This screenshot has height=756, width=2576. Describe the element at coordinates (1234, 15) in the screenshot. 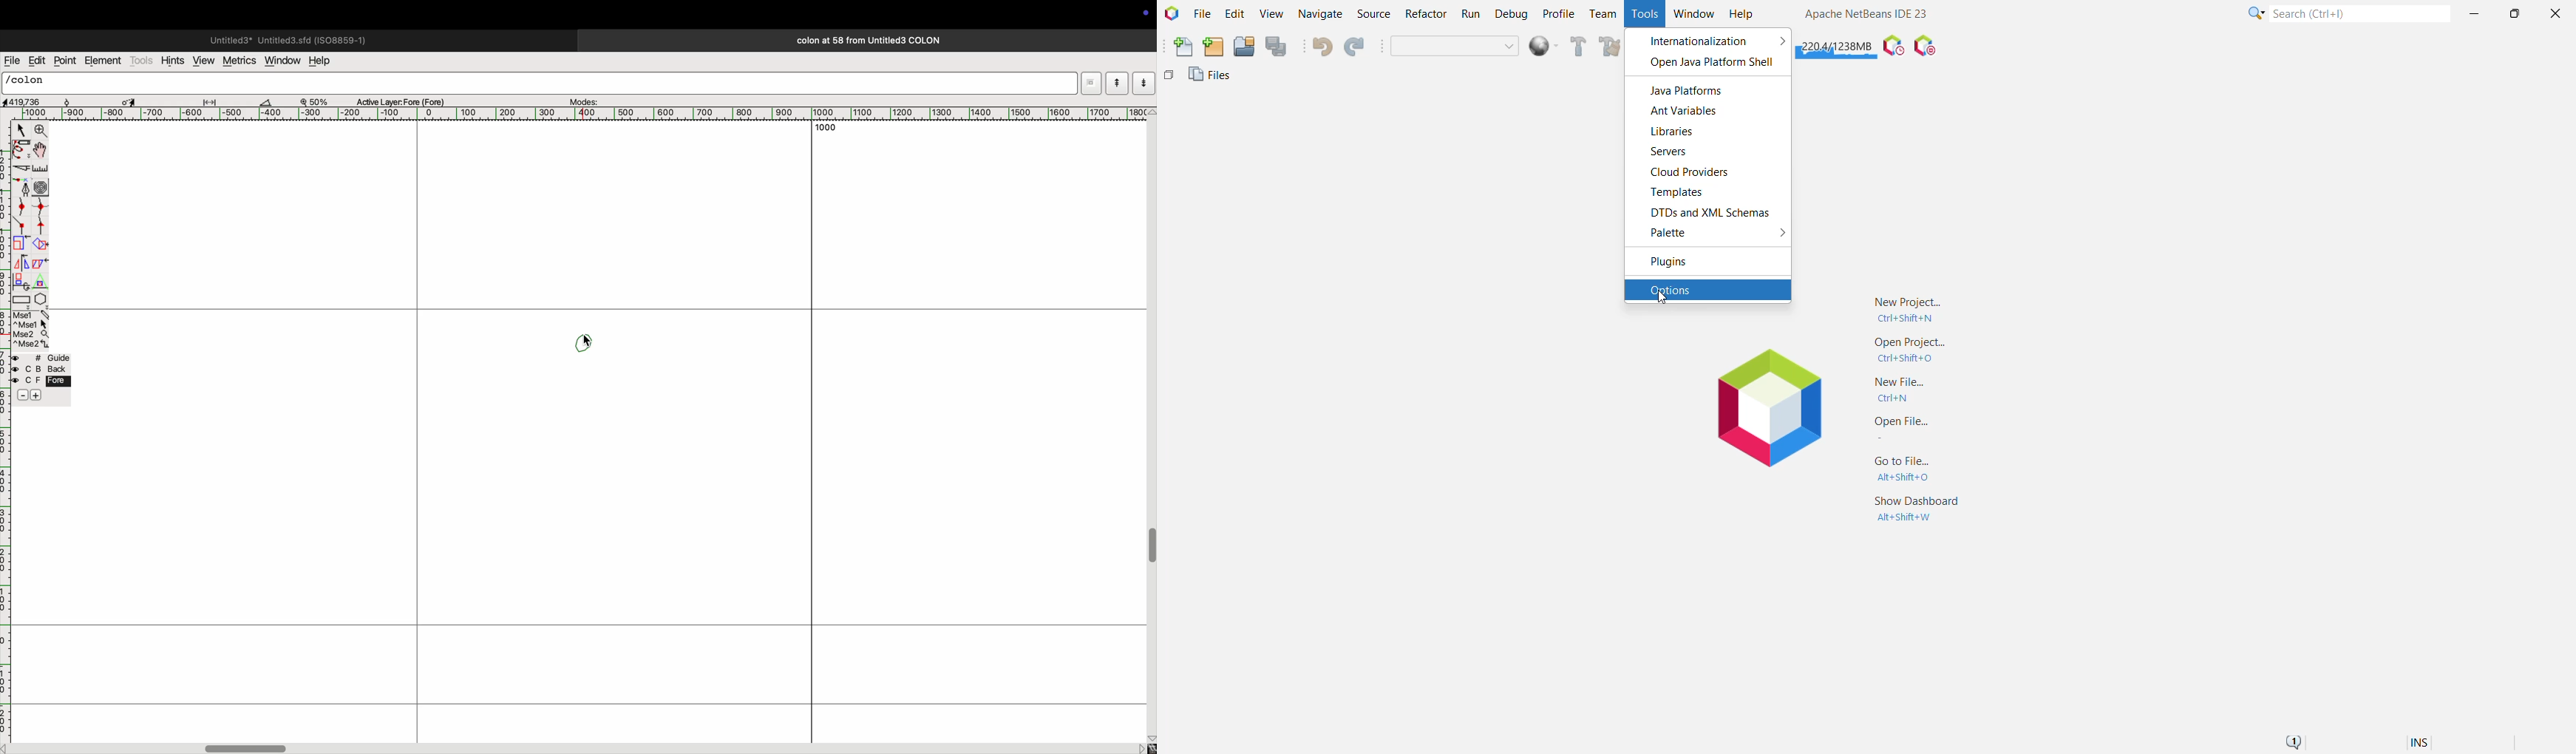

I see `Edit` at that location.